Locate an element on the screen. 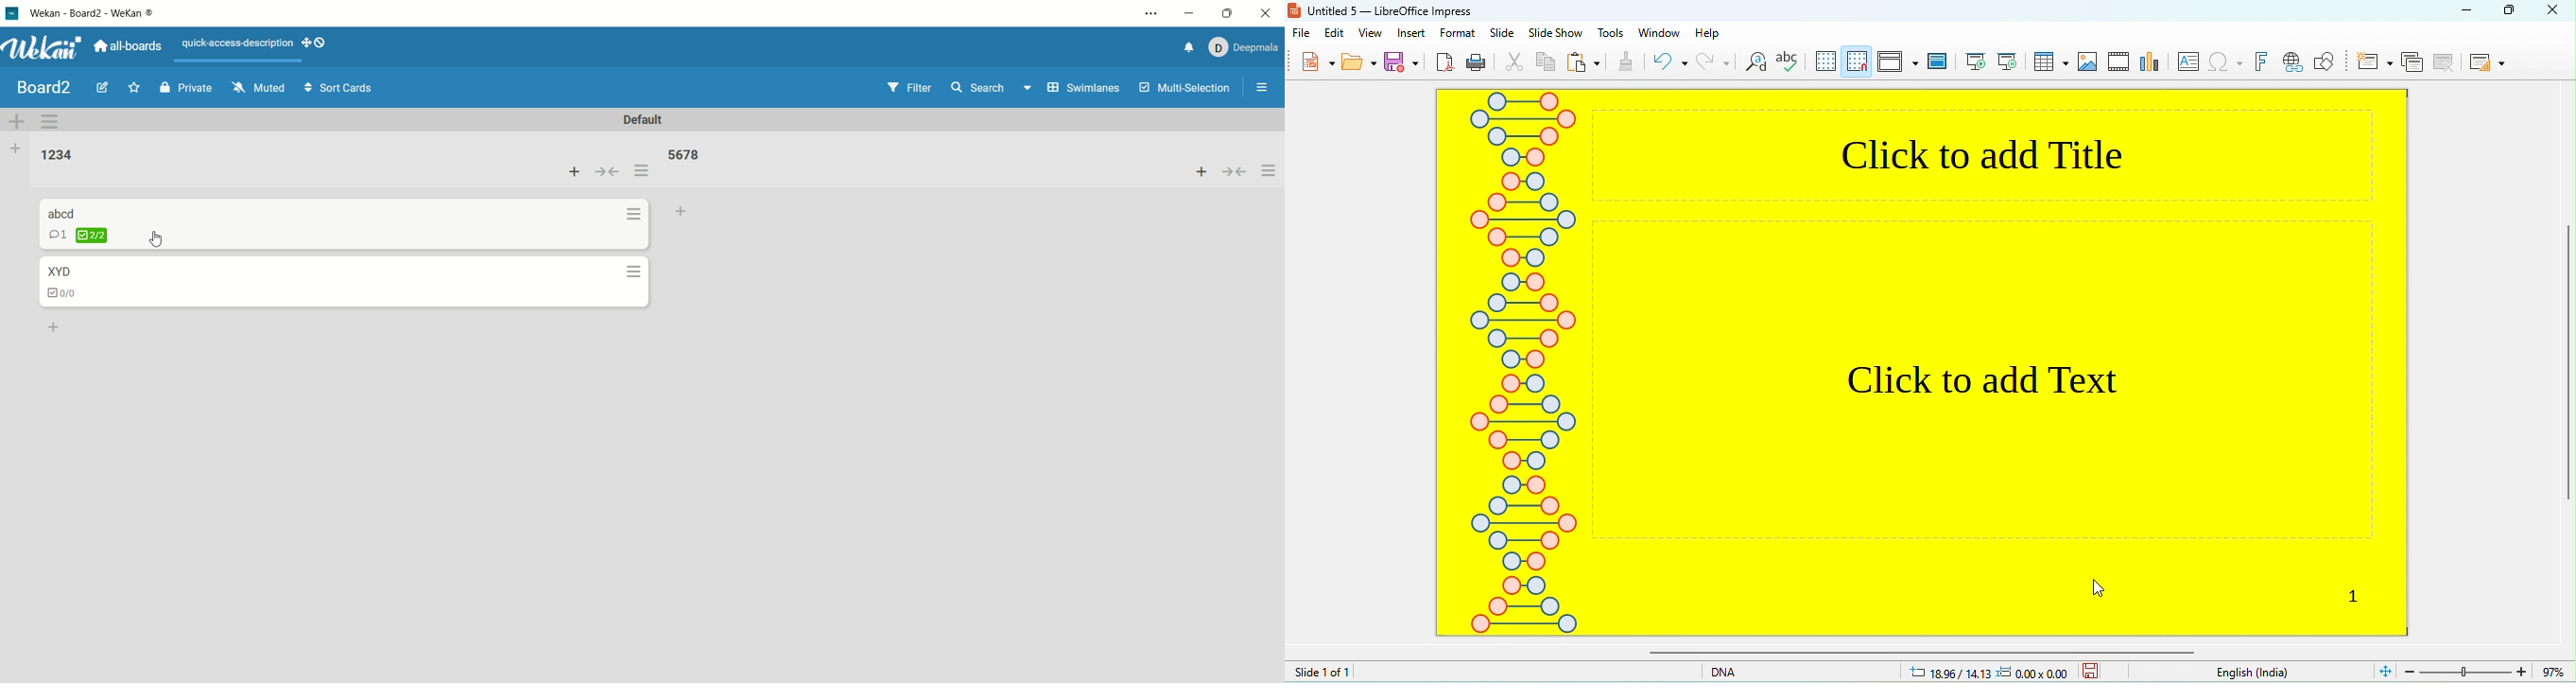  list title is located at coordinates (688, 154).